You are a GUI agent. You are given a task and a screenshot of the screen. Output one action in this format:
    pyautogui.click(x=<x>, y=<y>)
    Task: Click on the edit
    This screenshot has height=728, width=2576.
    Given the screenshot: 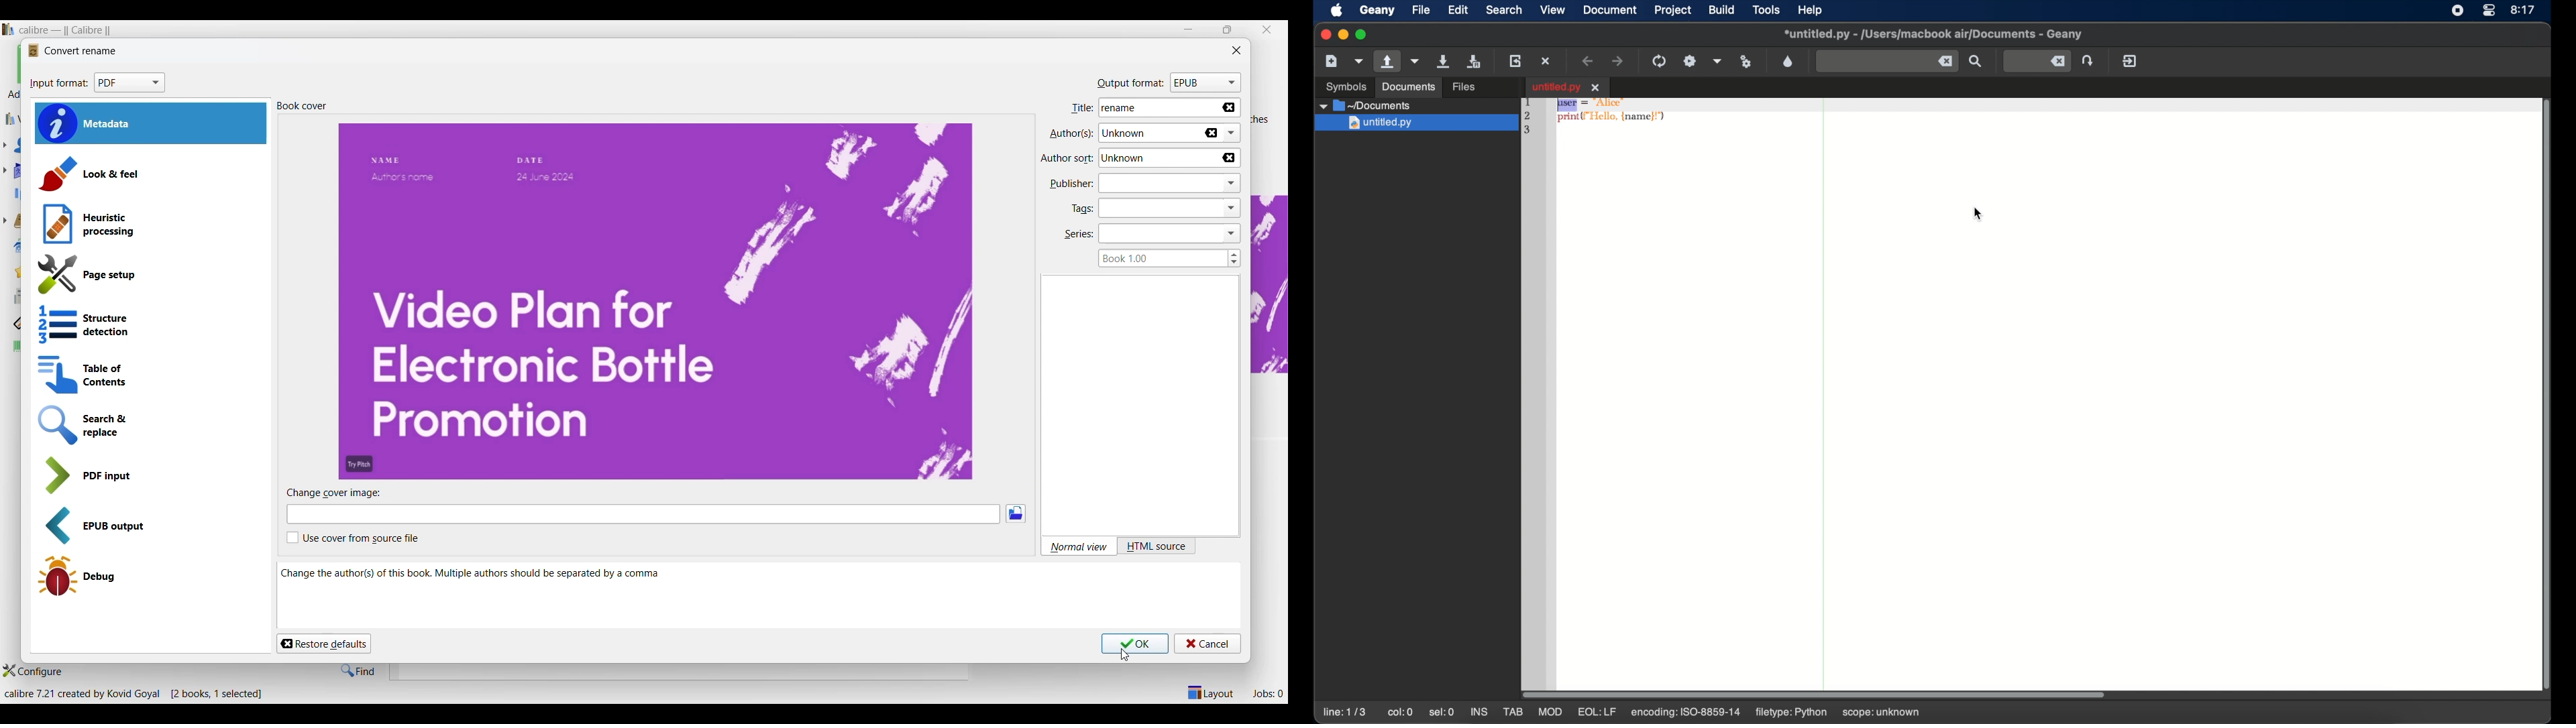 What is the action you would take?
    pyautogui.click(x=1457, y=9)
    